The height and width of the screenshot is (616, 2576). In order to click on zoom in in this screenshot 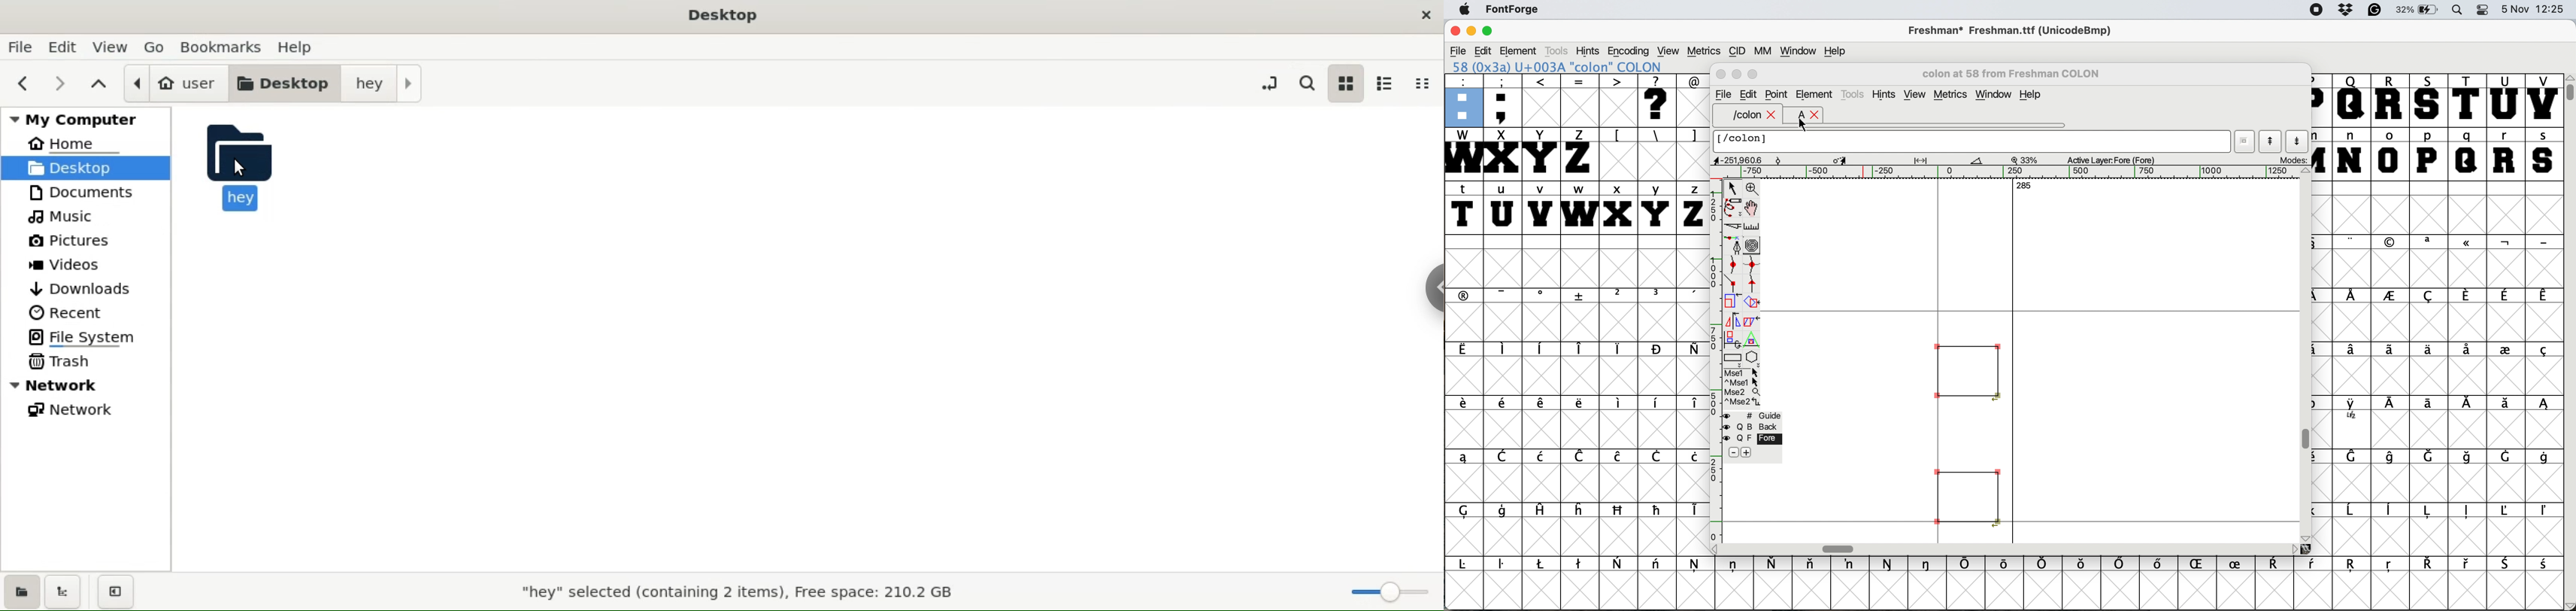, I will do `click(1752, 186)`.